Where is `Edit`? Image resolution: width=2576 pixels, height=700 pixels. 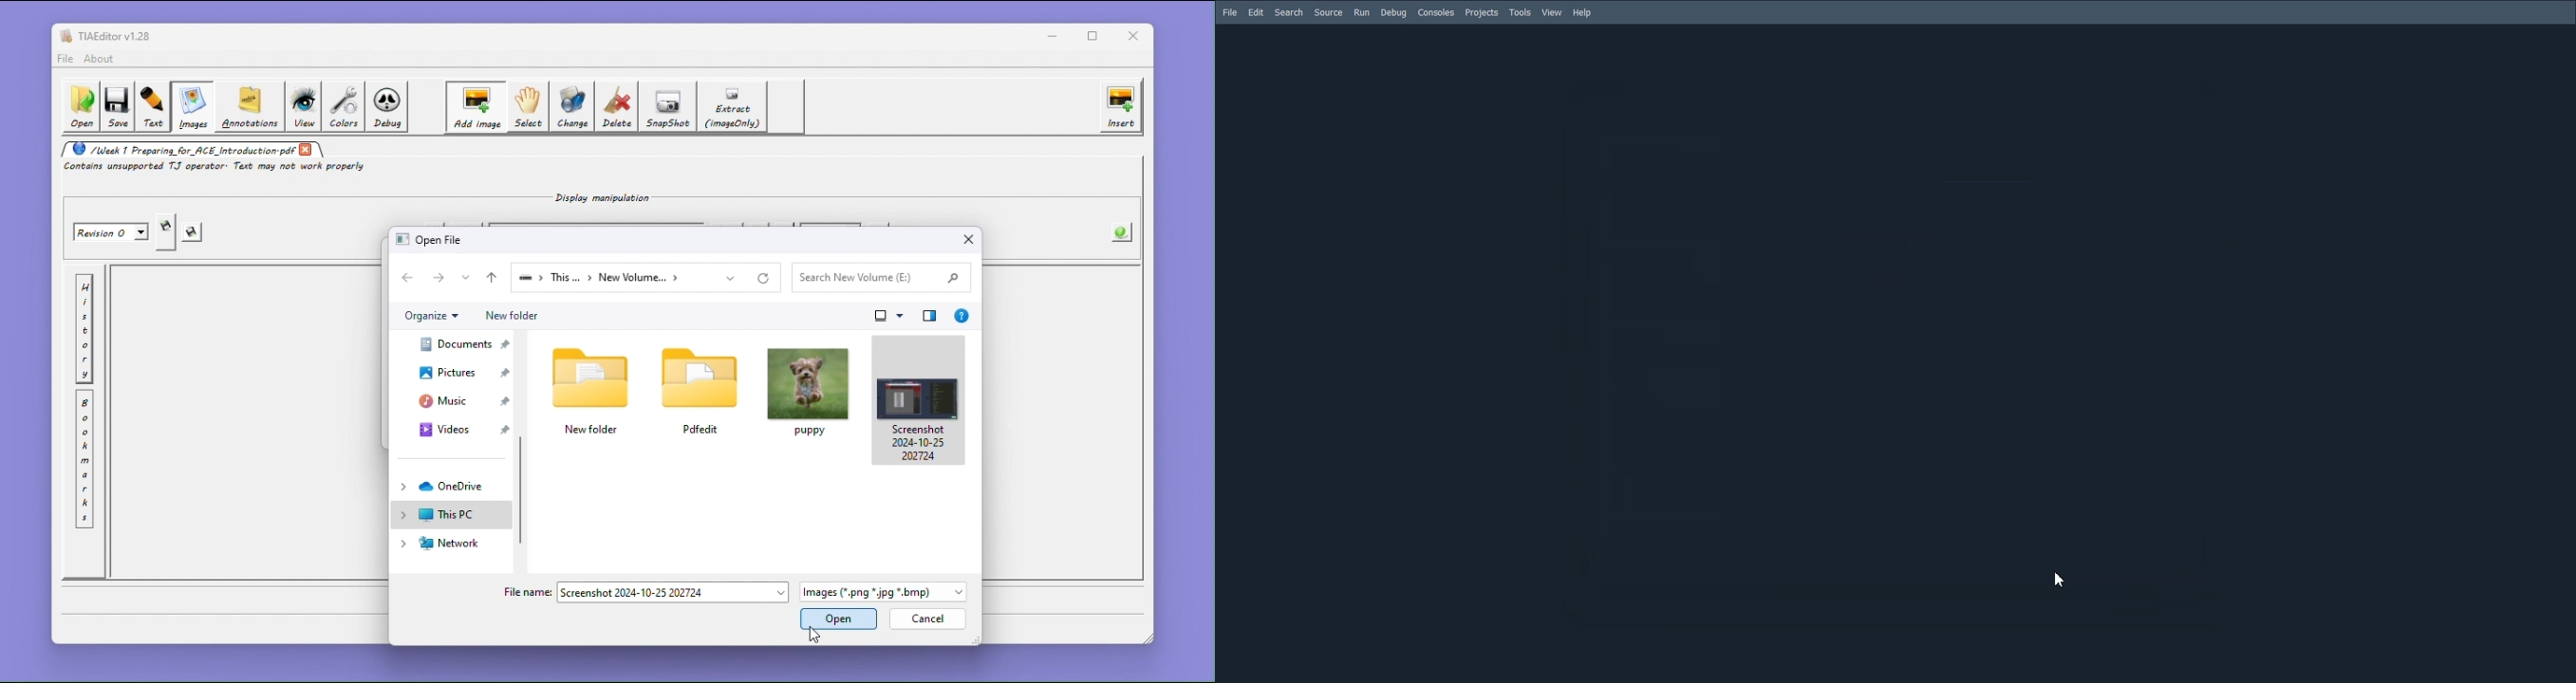 Edit is located at coordinates (1255, 13).